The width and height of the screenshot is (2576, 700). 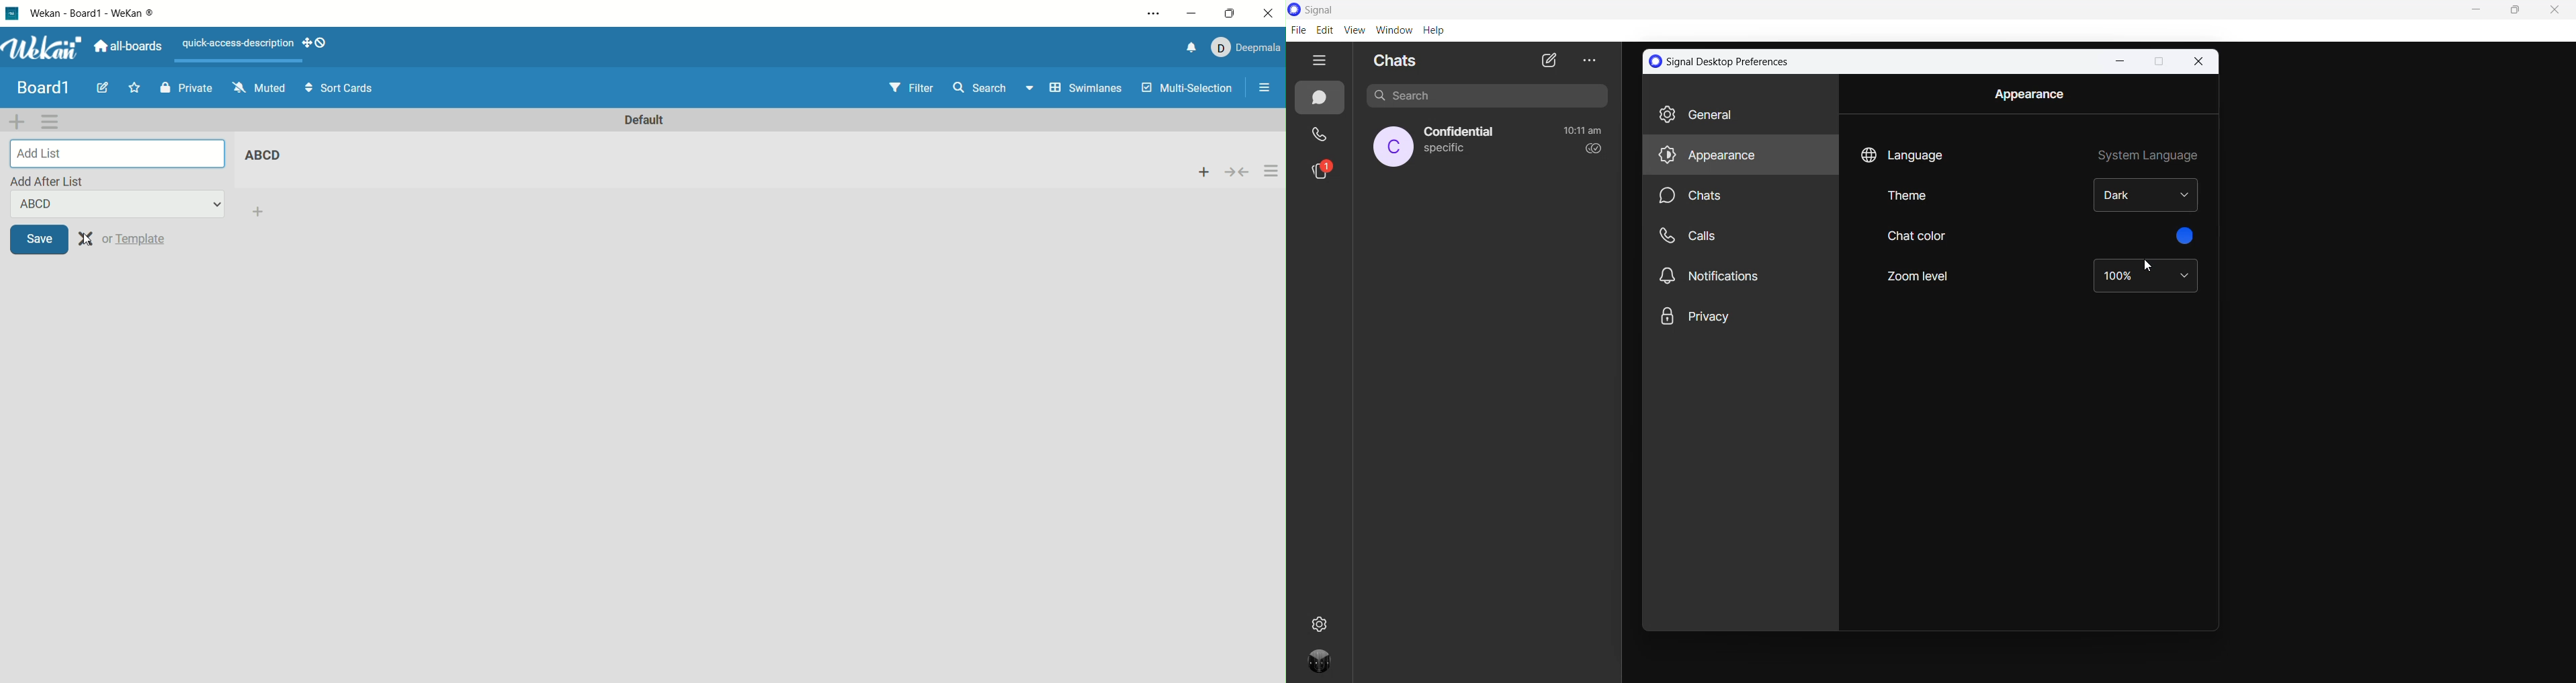 What do you see at coordinates (1321, 136) in the screenshot?
I see `calls` at bounding box center [1321, 136].